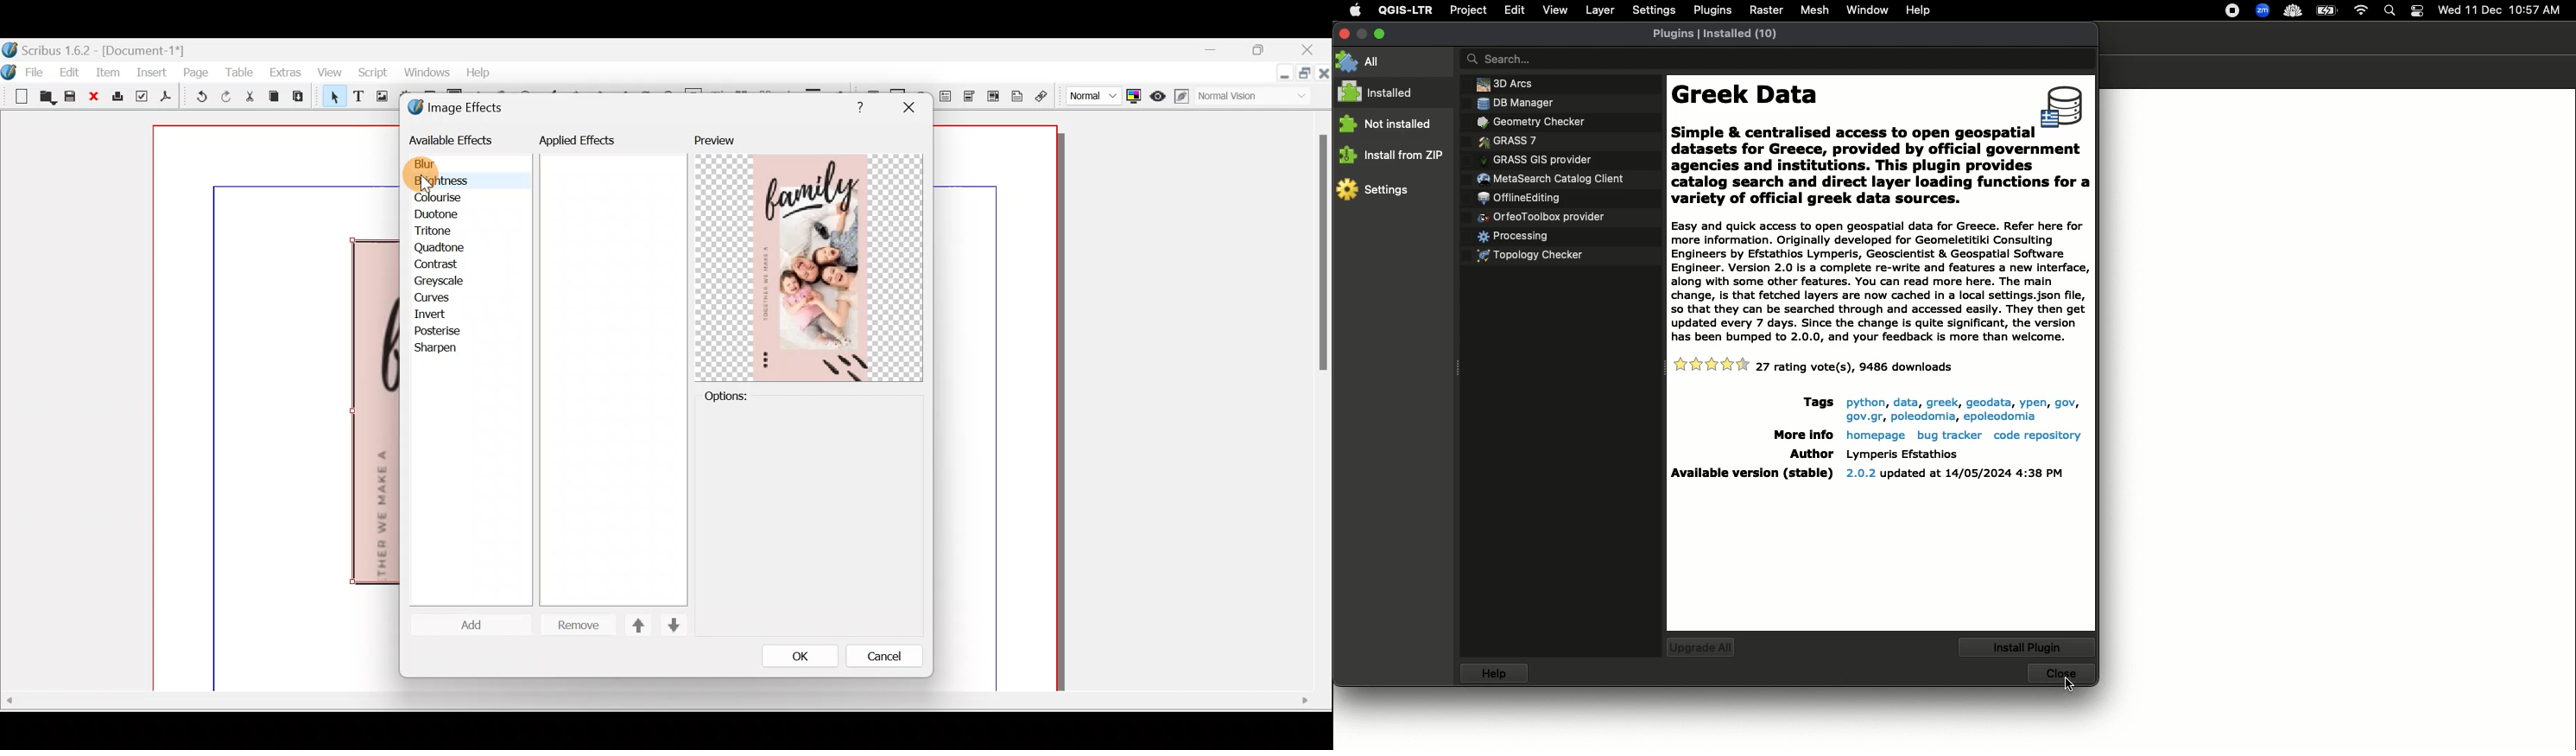  What do you see at coordinates (1090, 94) in the screenshot?
I see `Select image preview quality` at bounding box center [1090, 94].